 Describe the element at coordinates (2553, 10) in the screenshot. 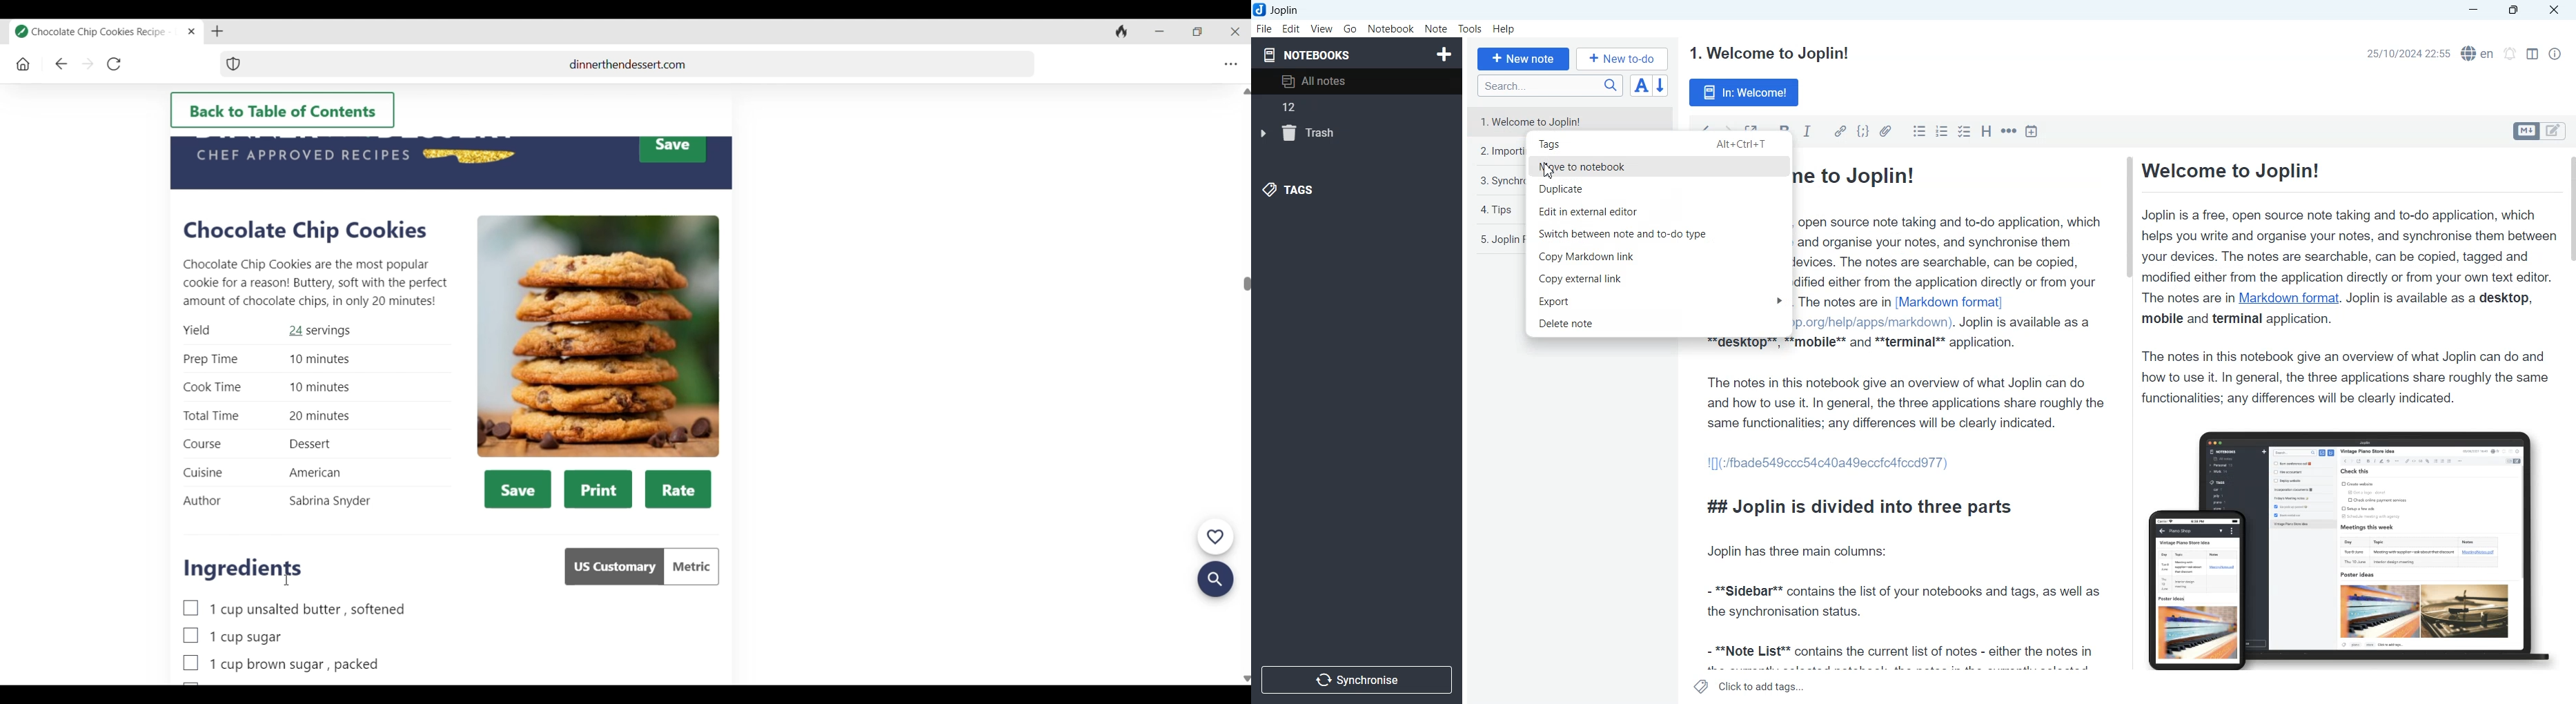

I see `Close` at that location.